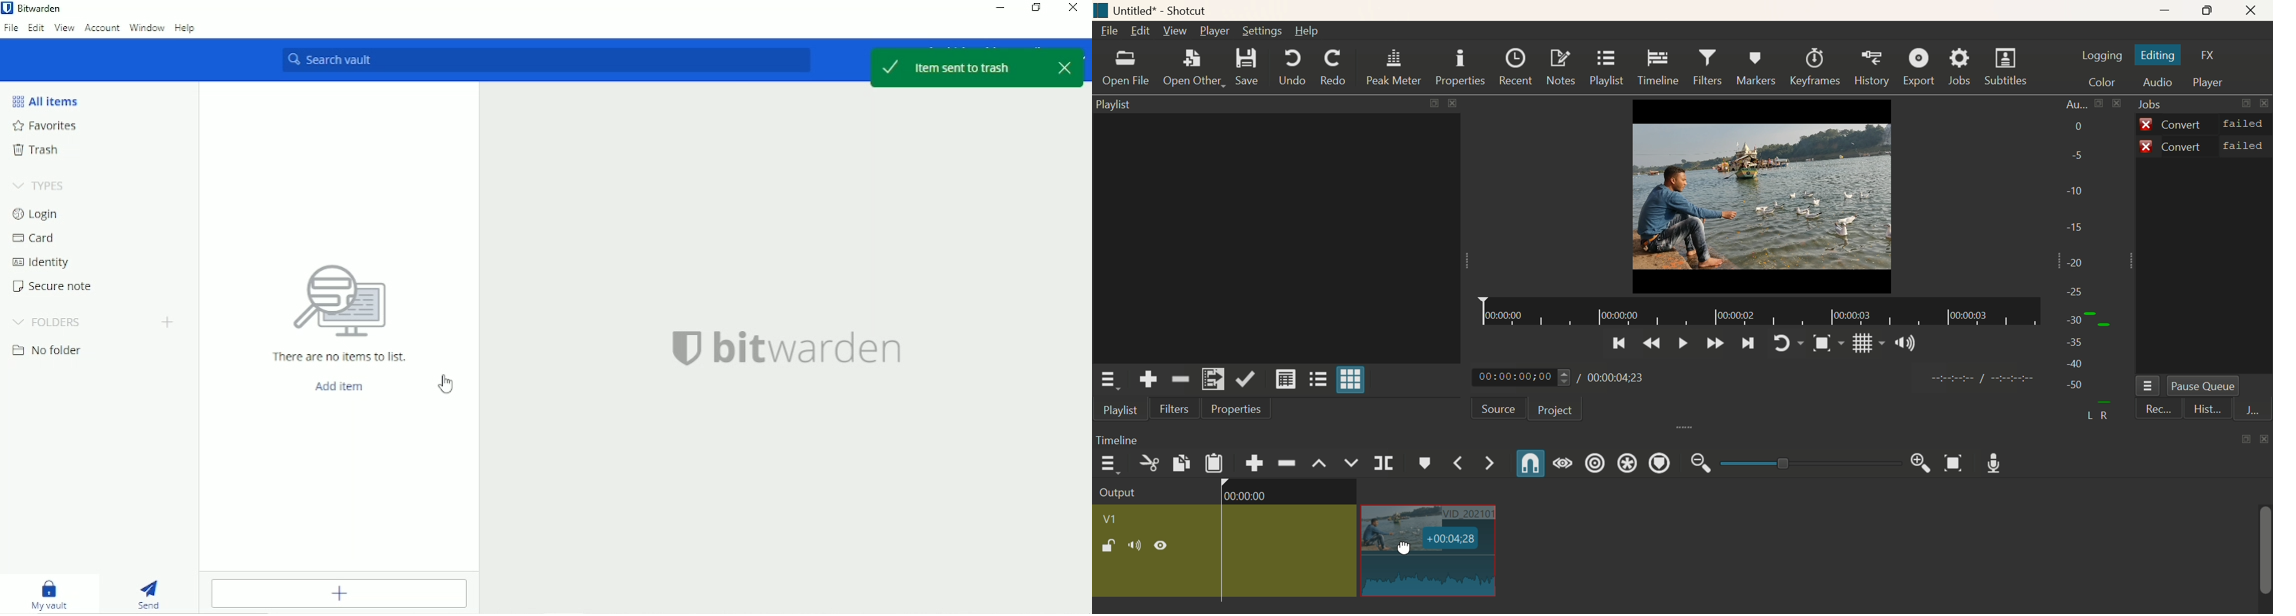  I want to click on Item sent to trash, so click(965, 71).